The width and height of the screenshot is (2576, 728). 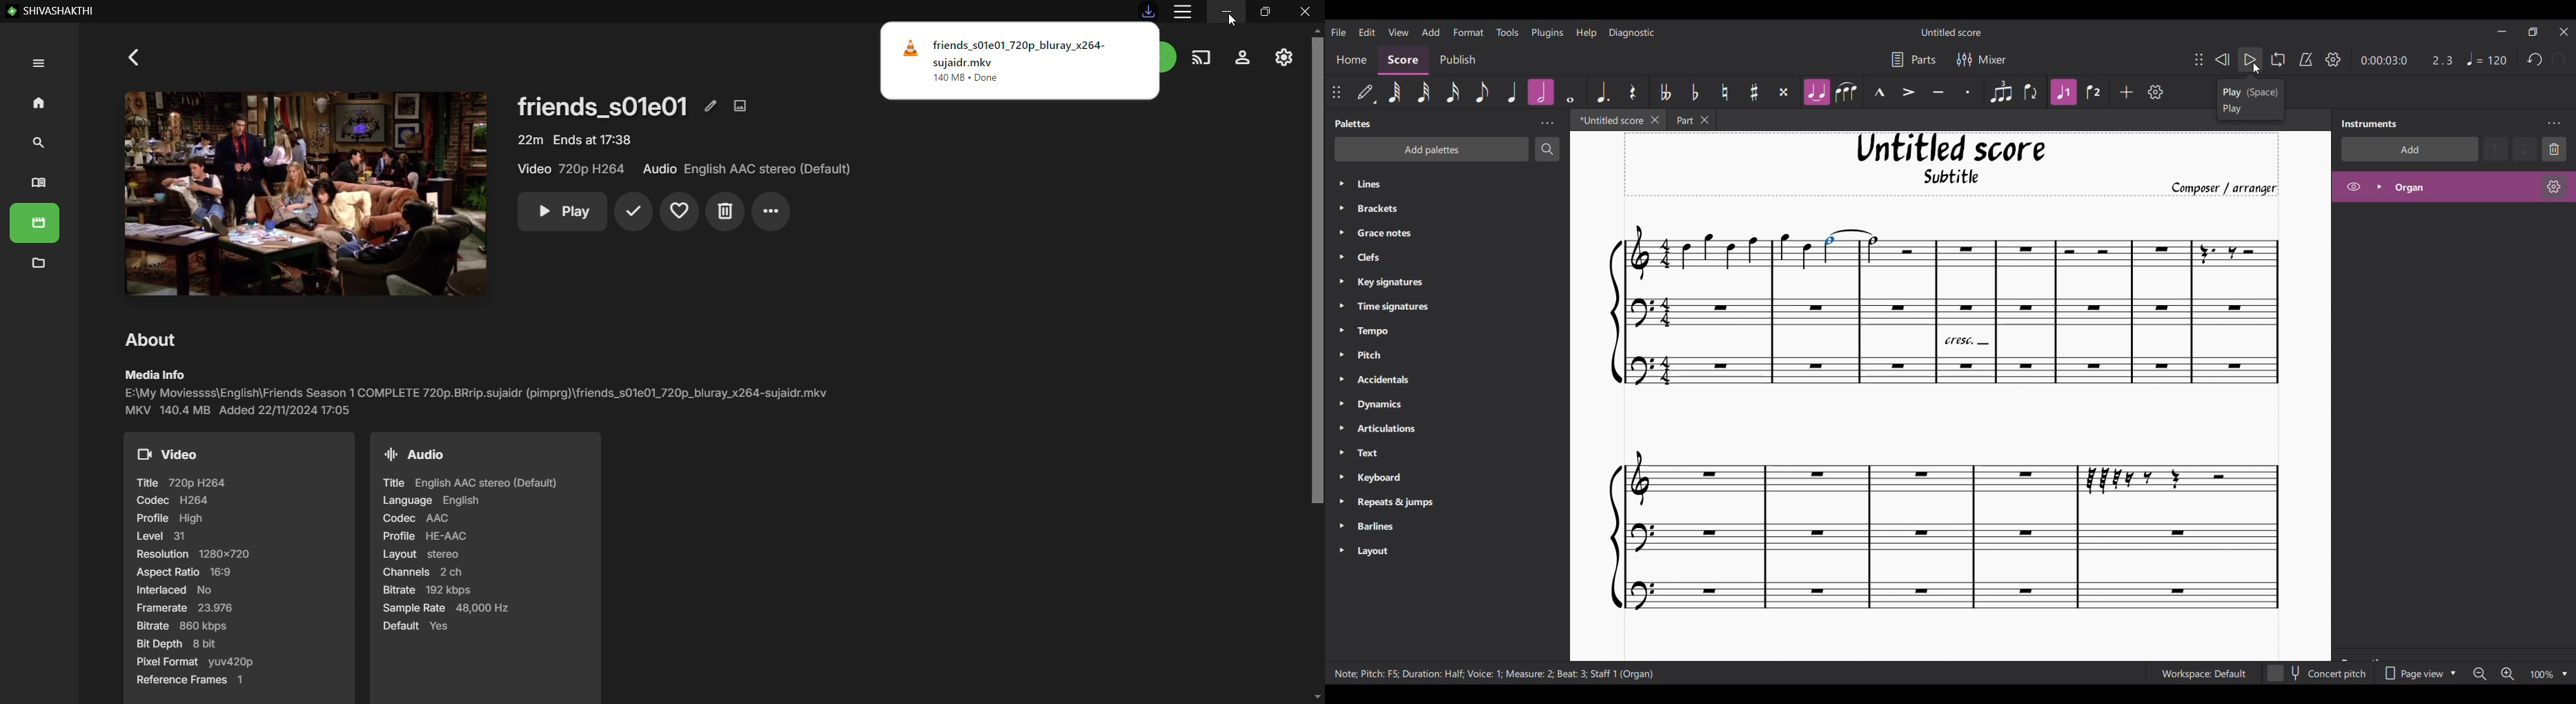 I want to click on Close current tab, so click(x=1651, y=119).